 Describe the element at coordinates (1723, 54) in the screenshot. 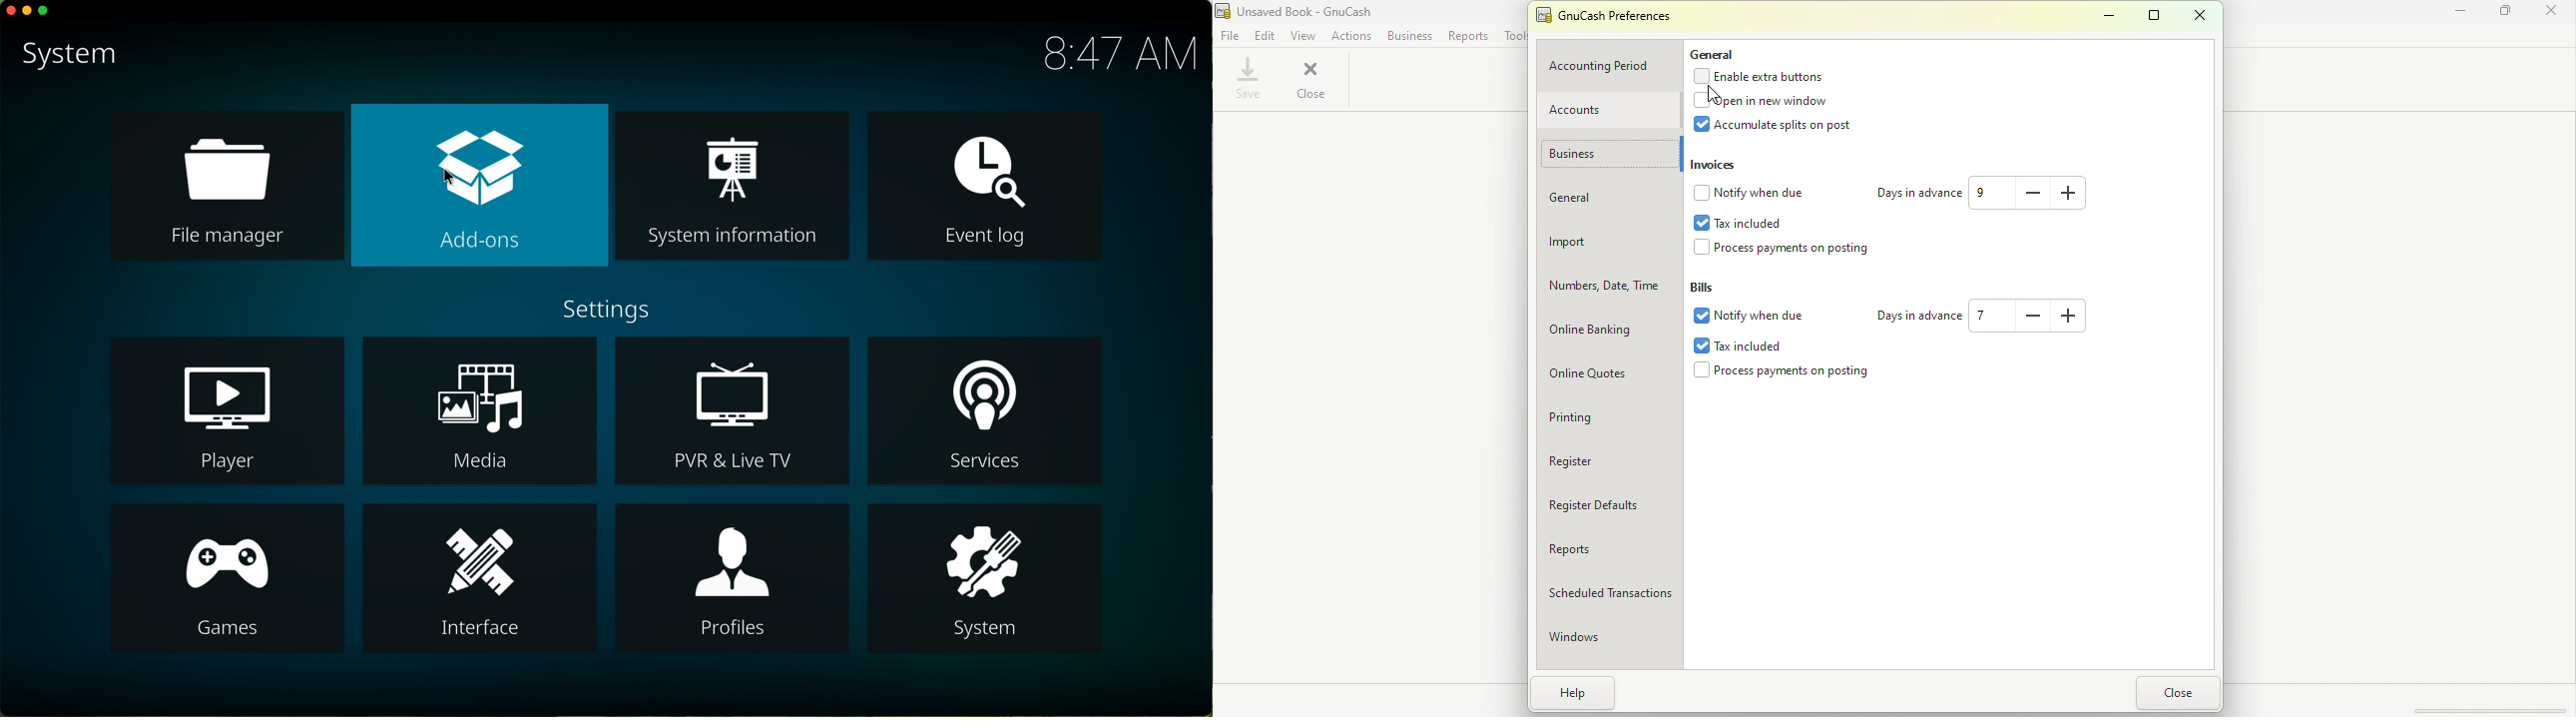

I see `General` at that location.